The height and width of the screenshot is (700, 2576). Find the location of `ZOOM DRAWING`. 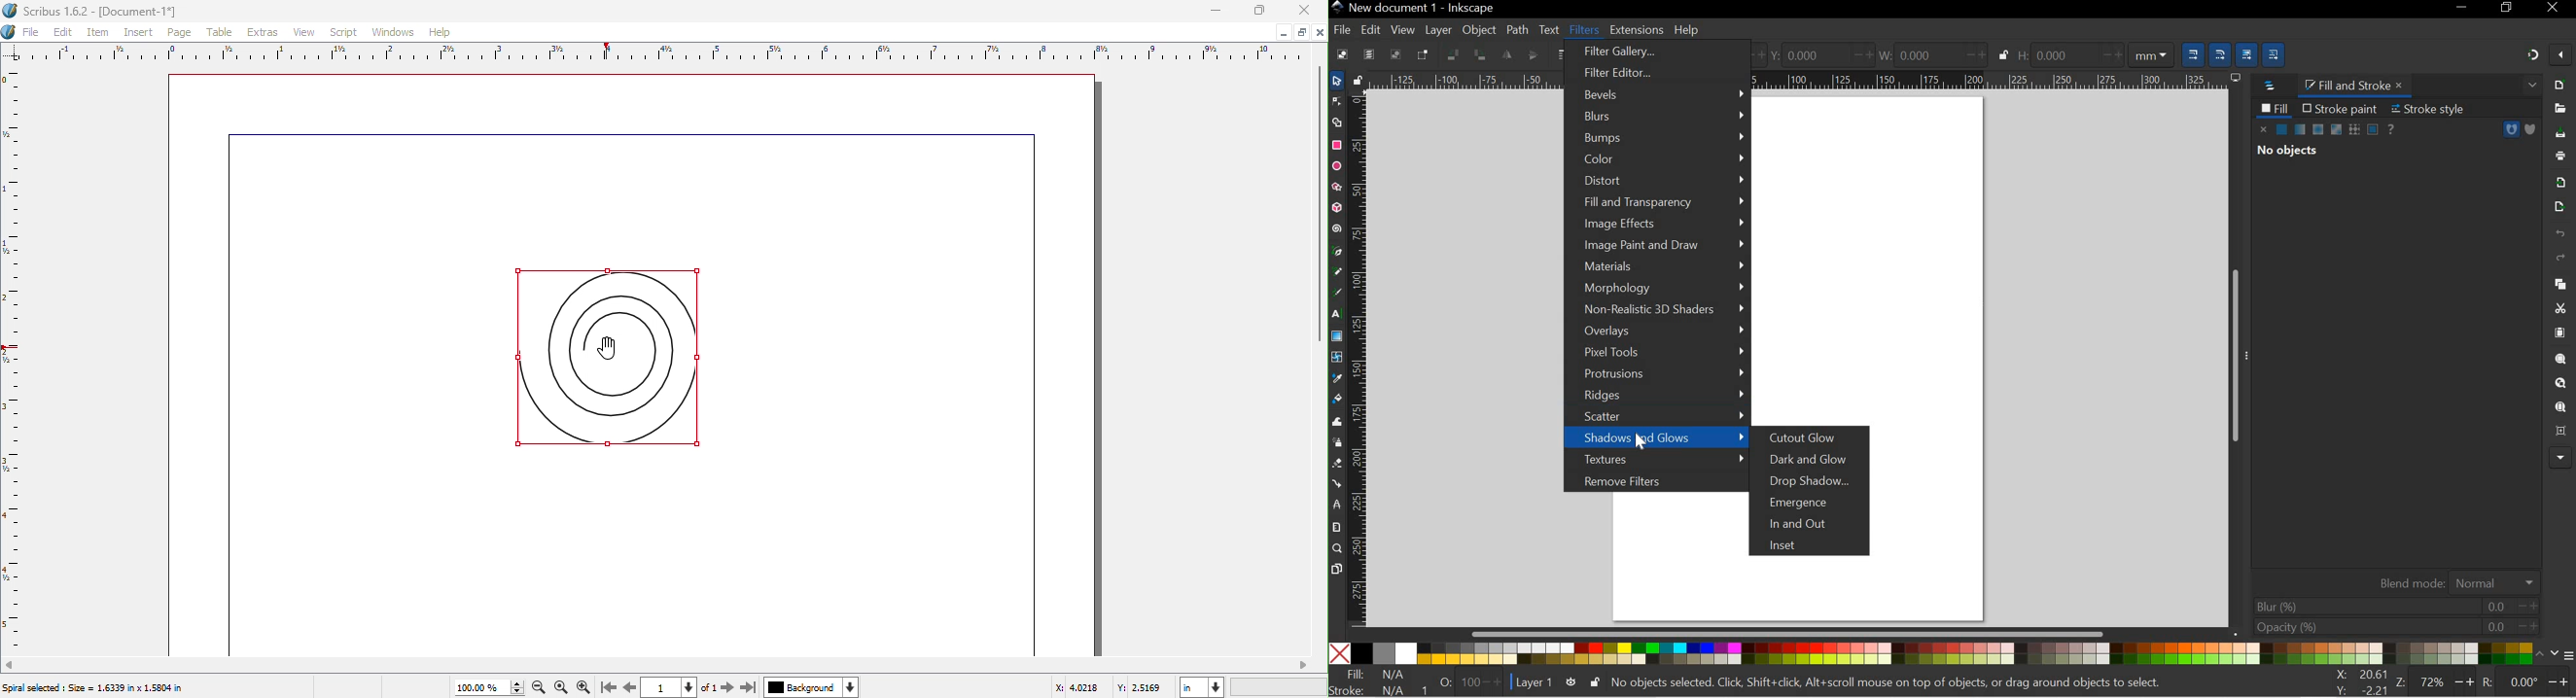

ZOOM DRAWING is located at coordinates (2560, 383).